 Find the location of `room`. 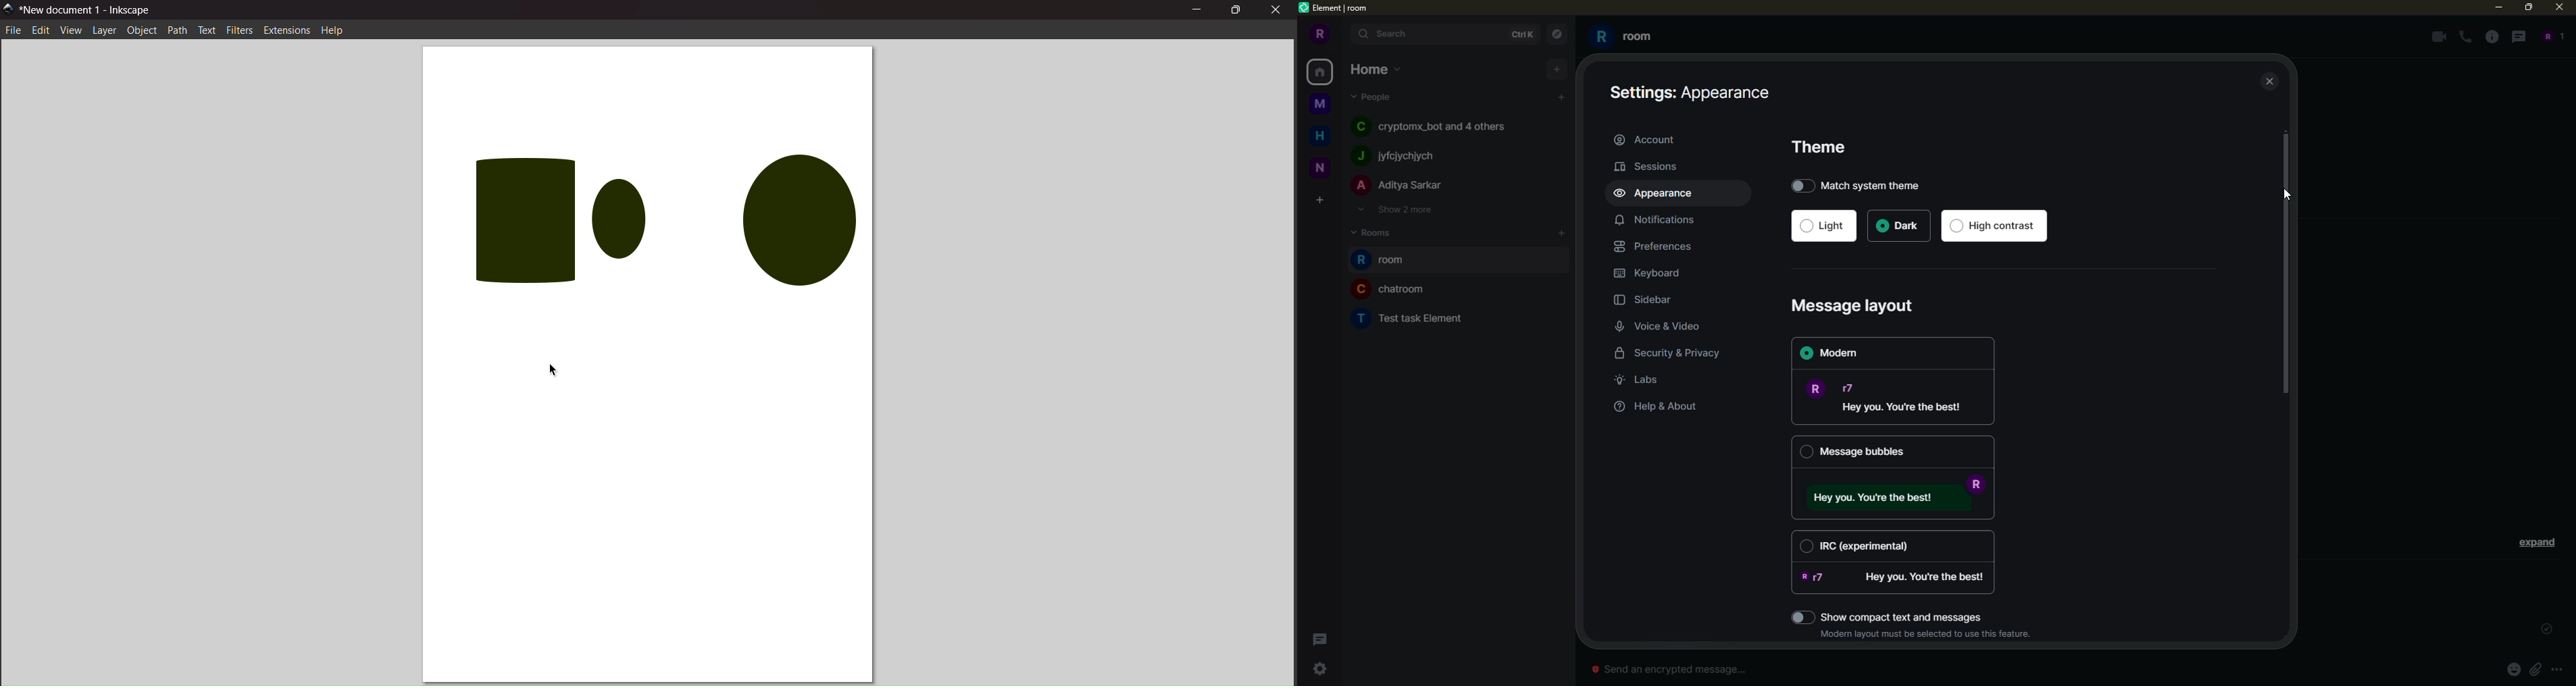

room is located at coordinates (1392, 288).